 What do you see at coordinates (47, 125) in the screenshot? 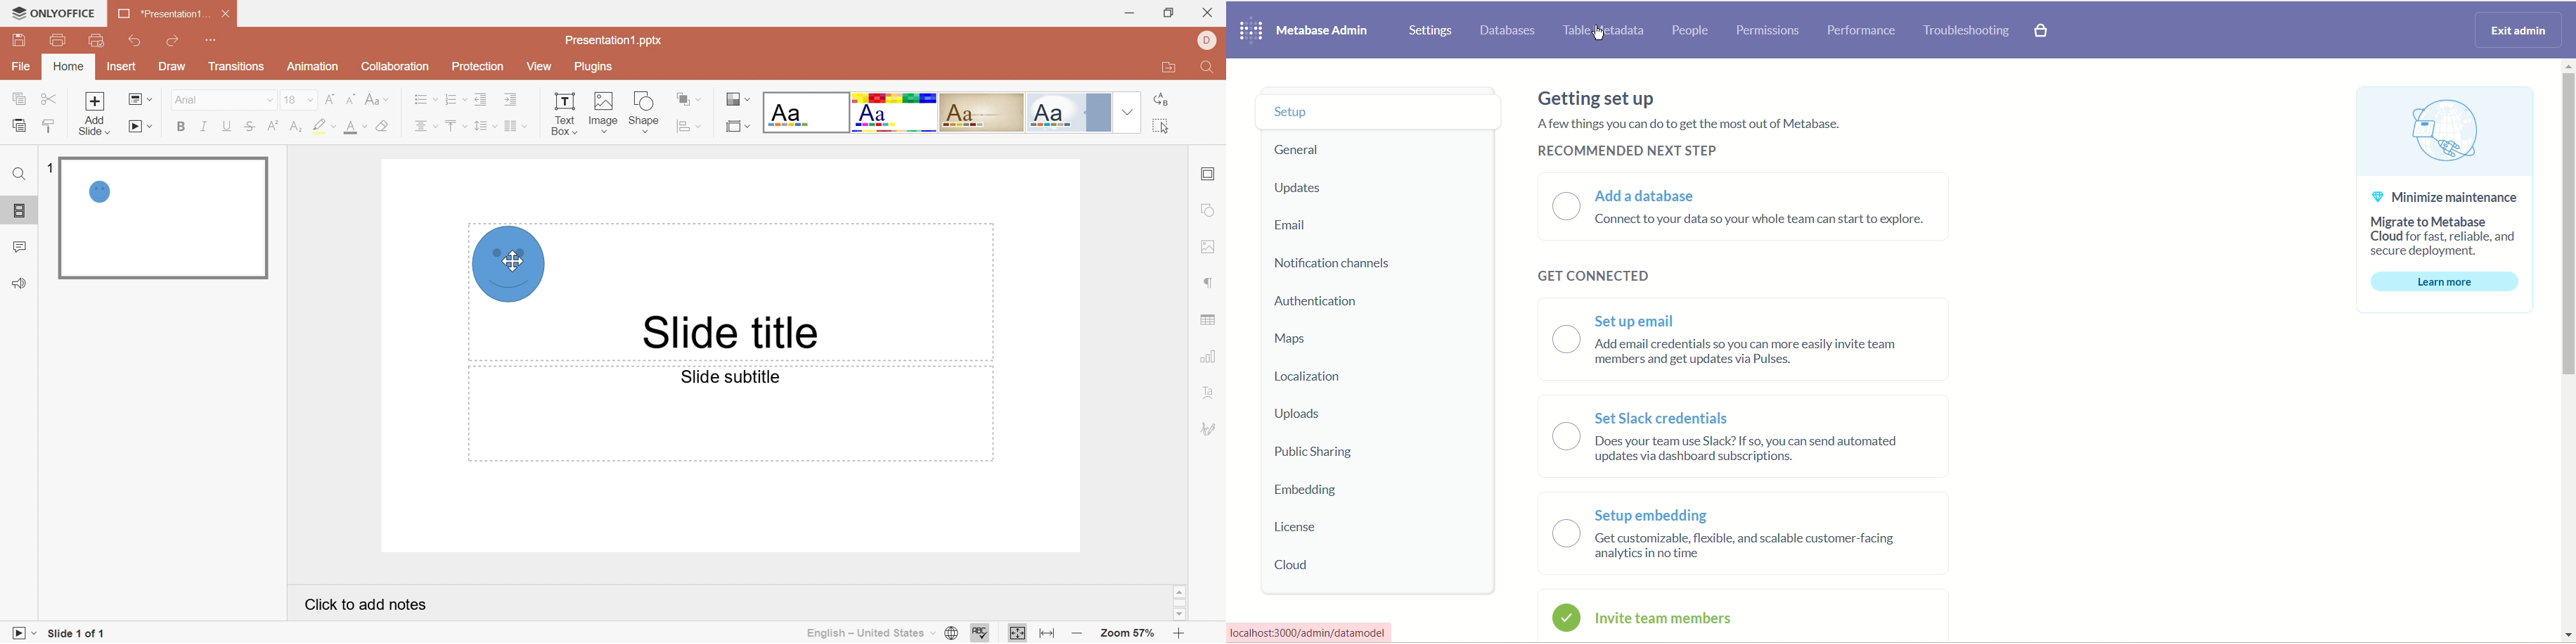
I see `Copy style` at bounding box center [47, 125].